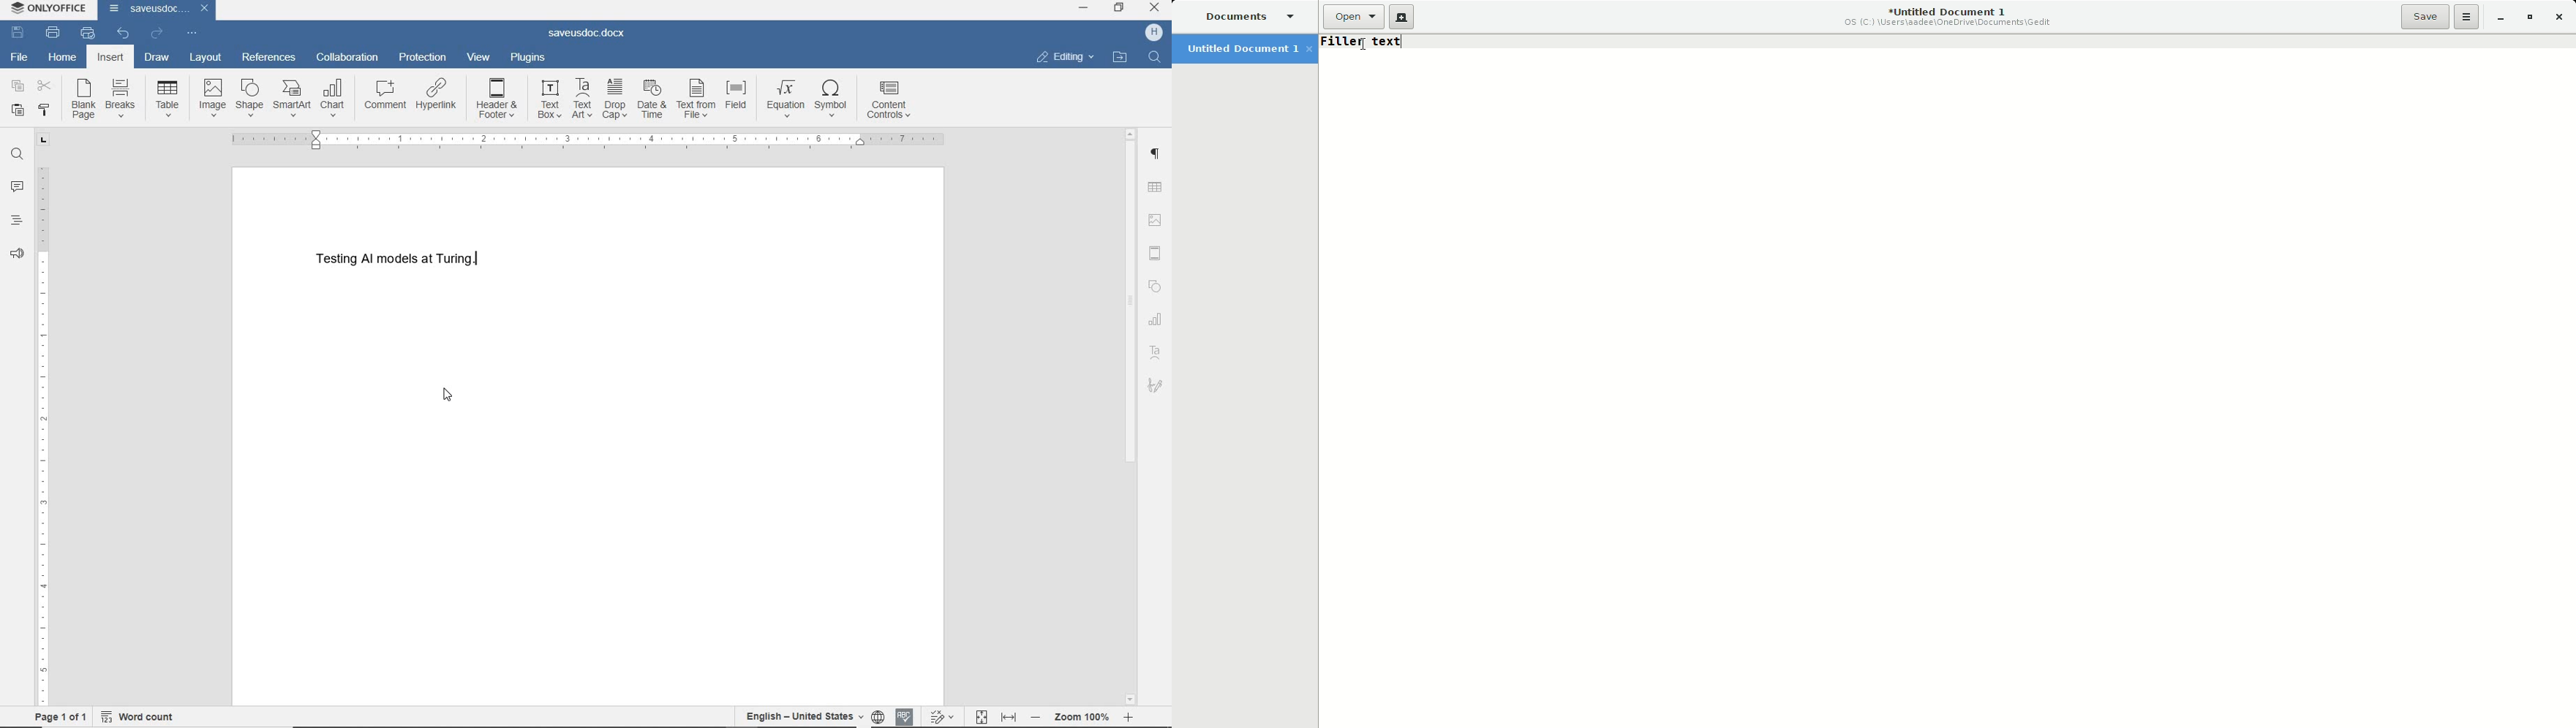  I want to click on redo, so click(155, 35).